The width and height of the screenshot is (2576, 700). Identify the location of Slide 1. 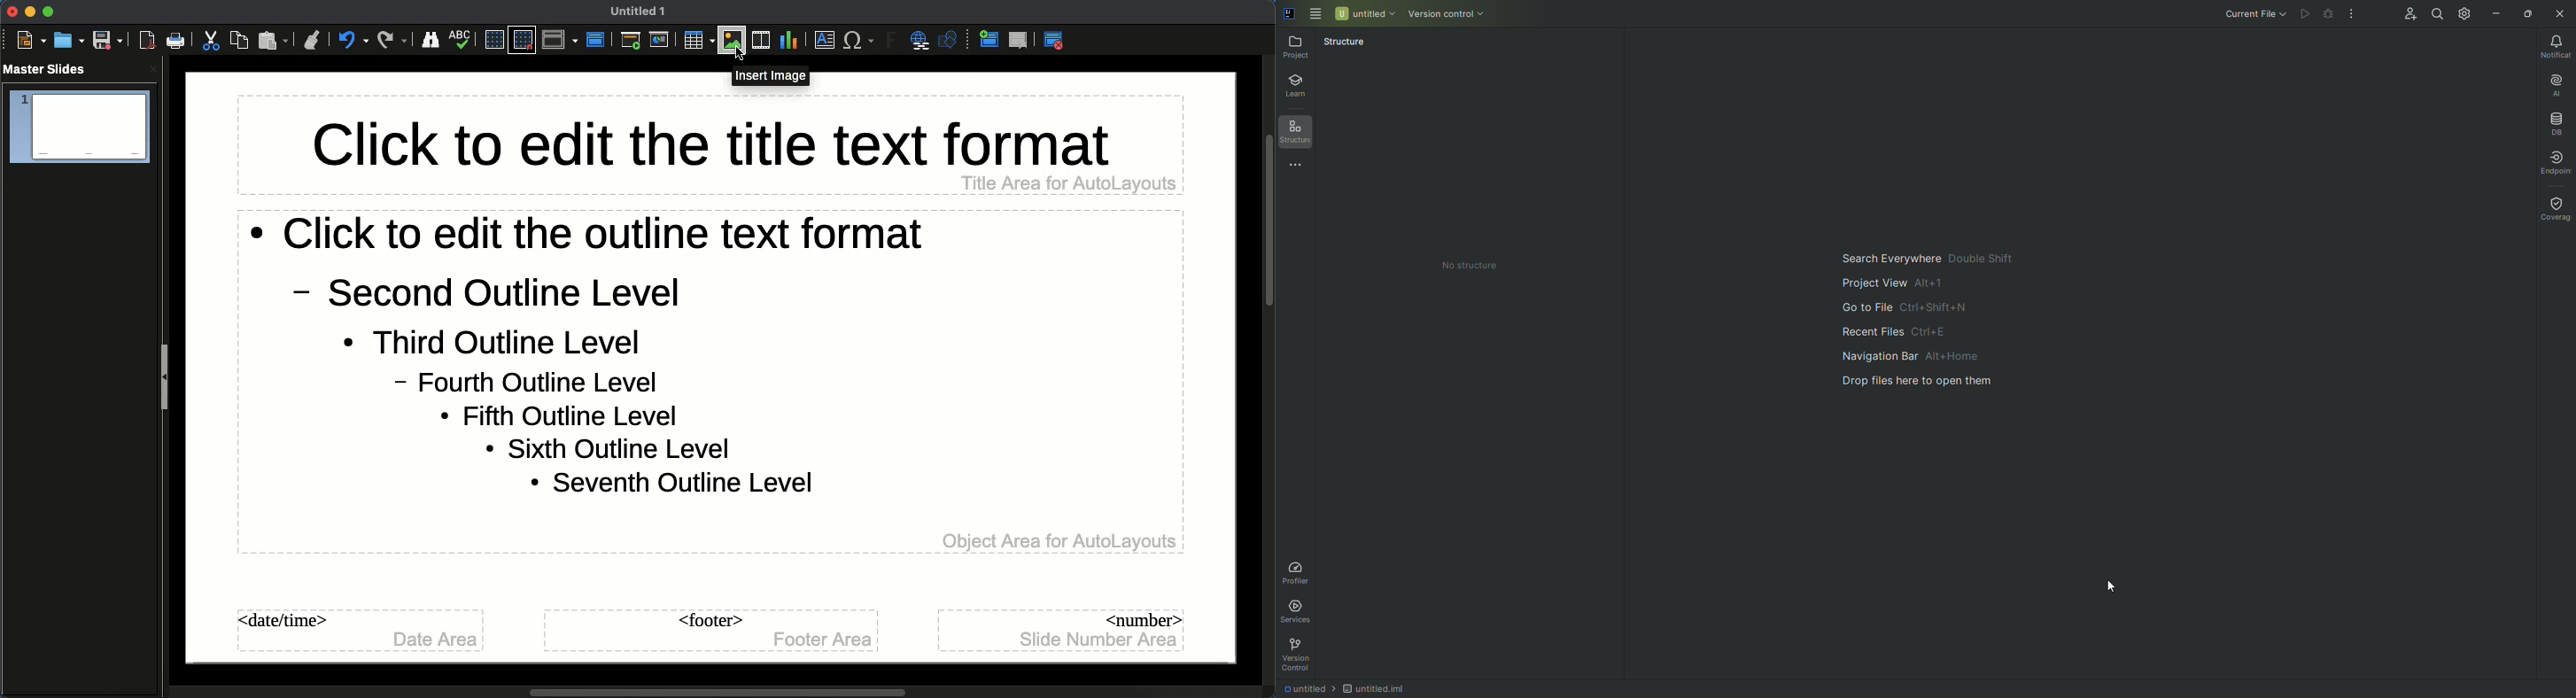
(81, 127).